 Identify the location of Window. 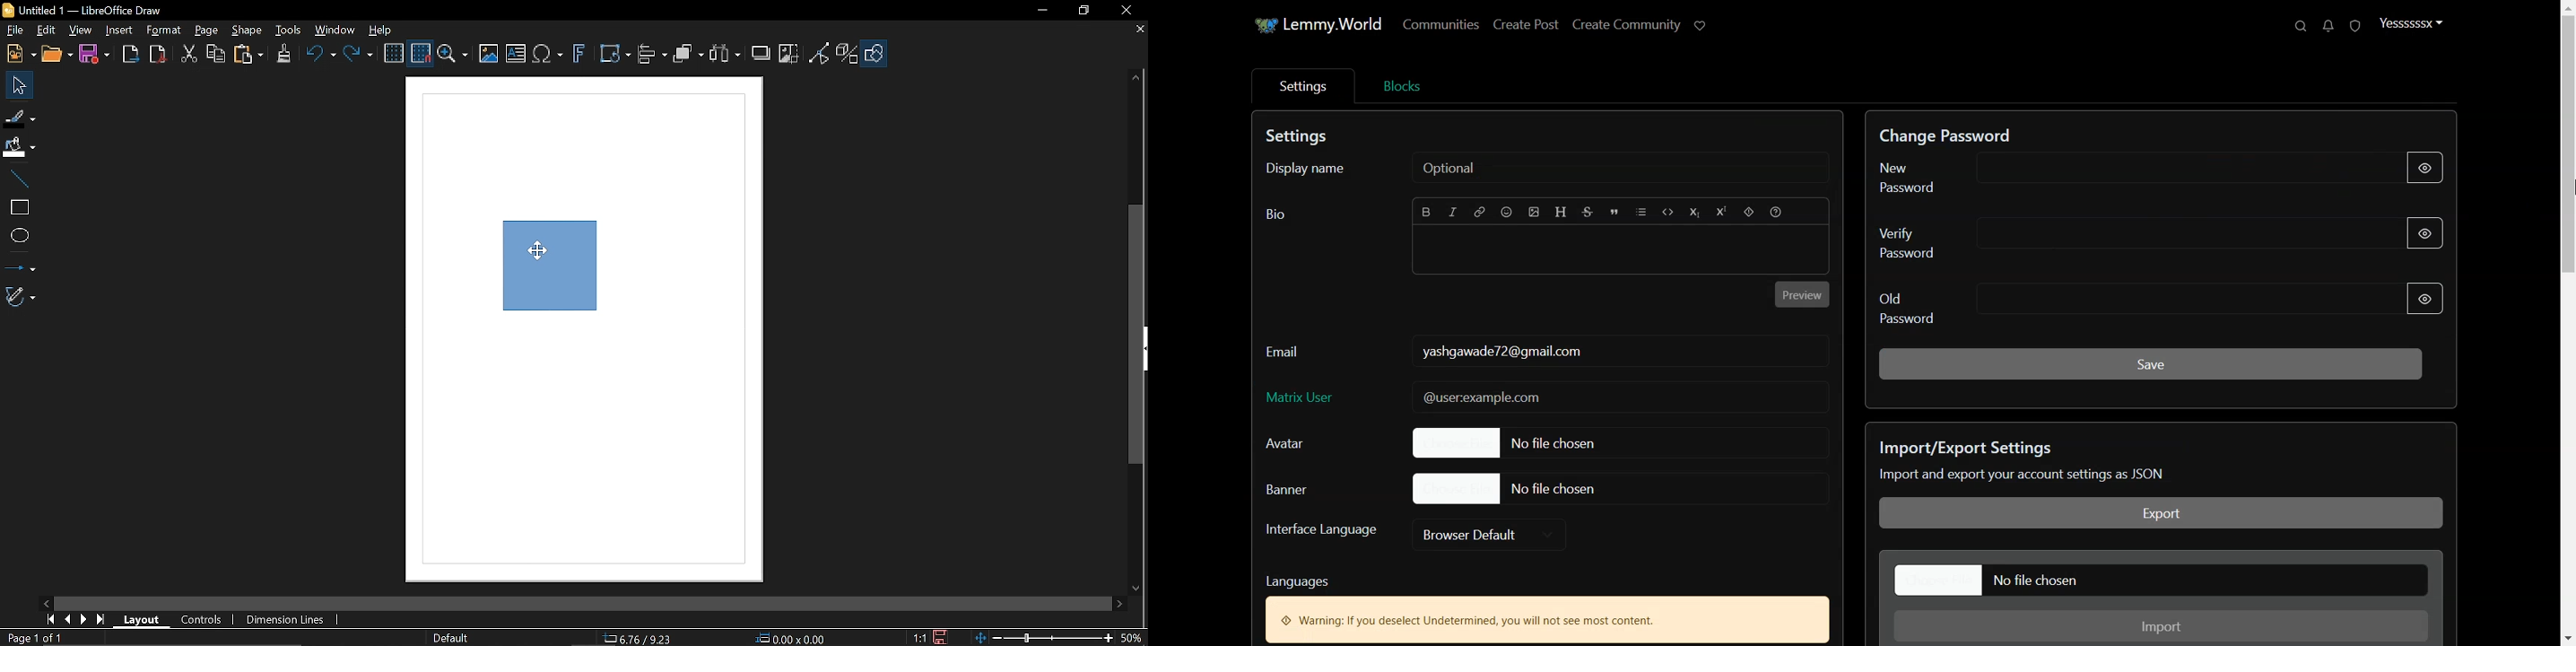
(335, 30).